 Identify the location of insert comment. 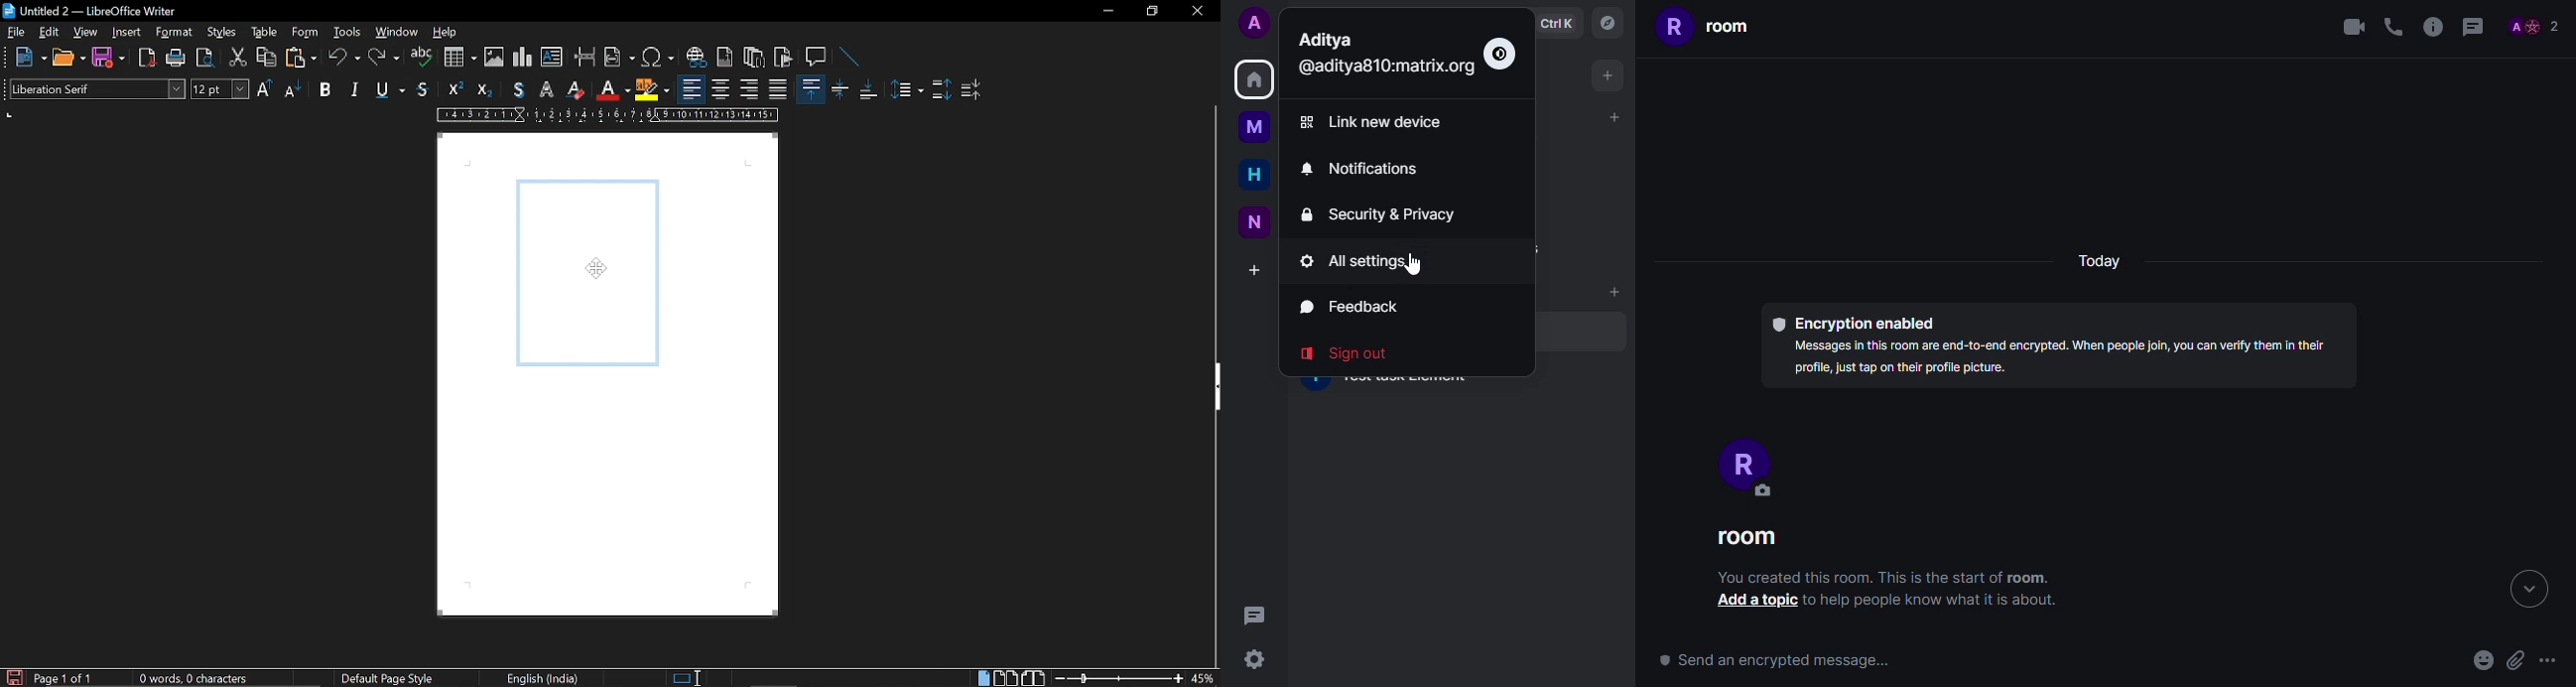
(816, 56).